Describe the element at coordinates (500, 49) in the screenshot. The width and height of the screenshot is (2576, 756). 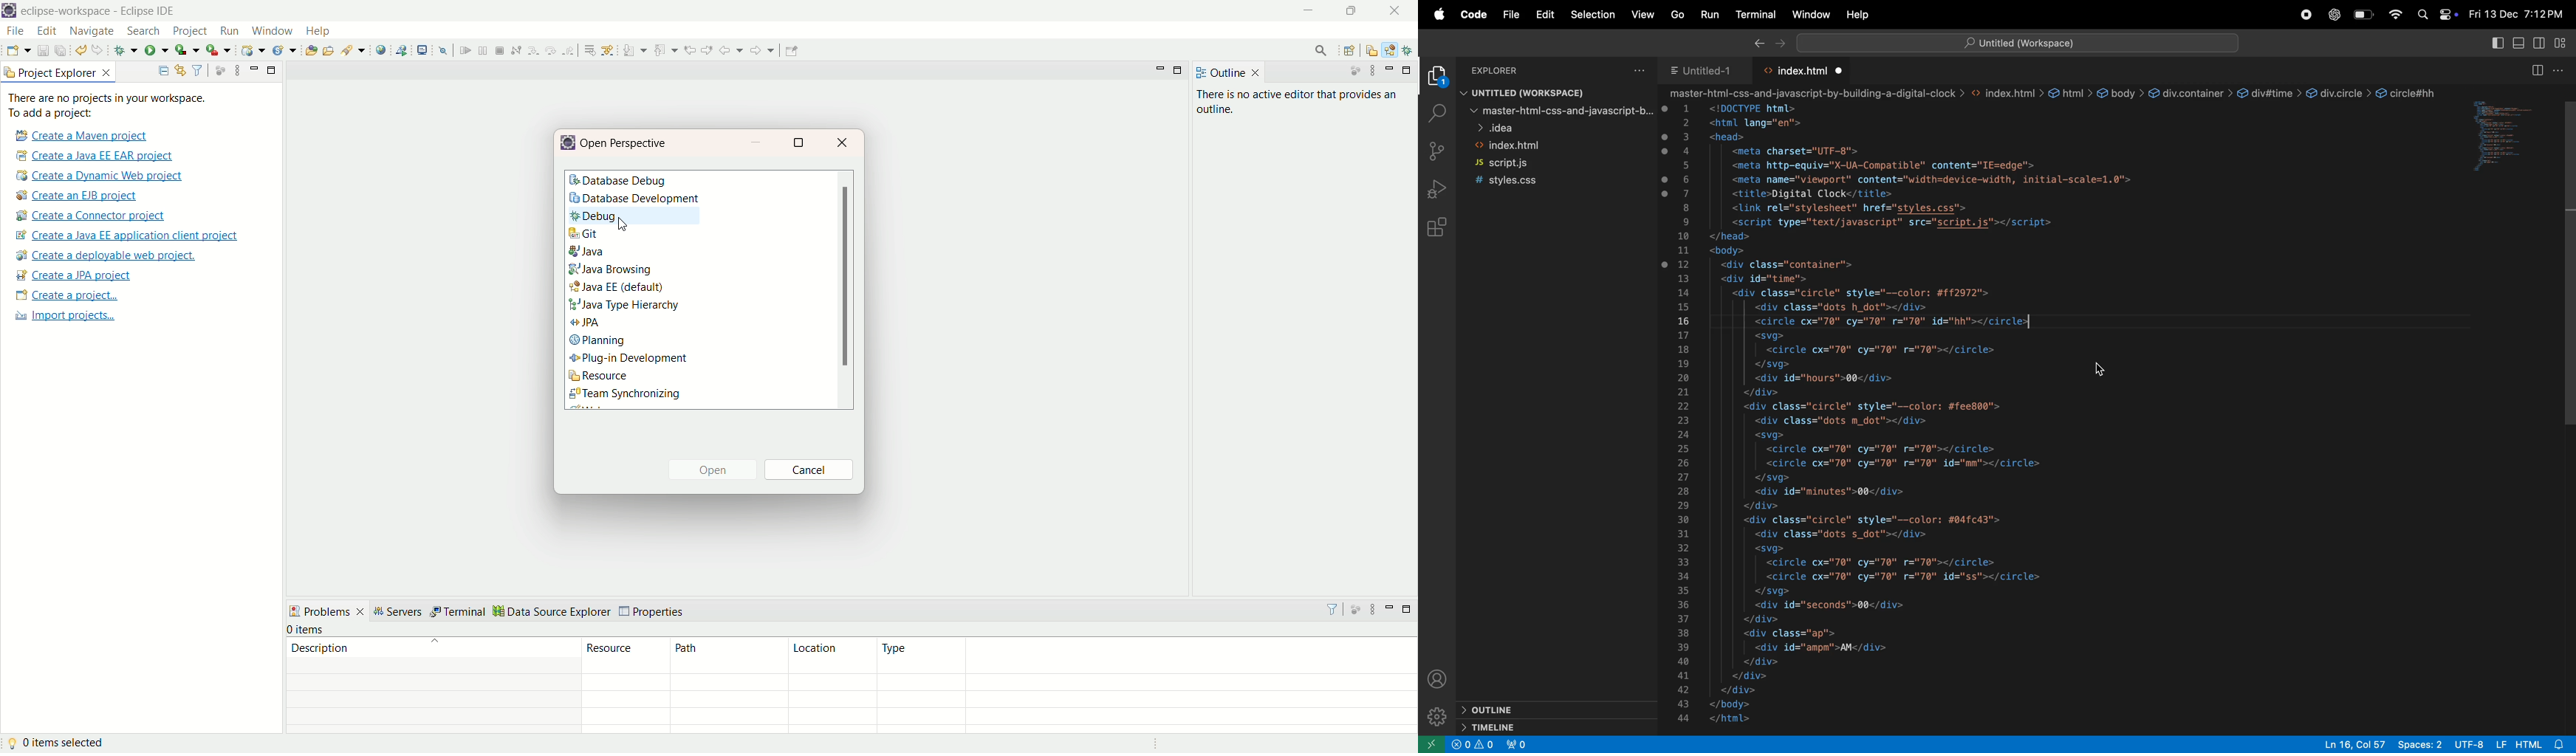
I see `terminate` at that location.